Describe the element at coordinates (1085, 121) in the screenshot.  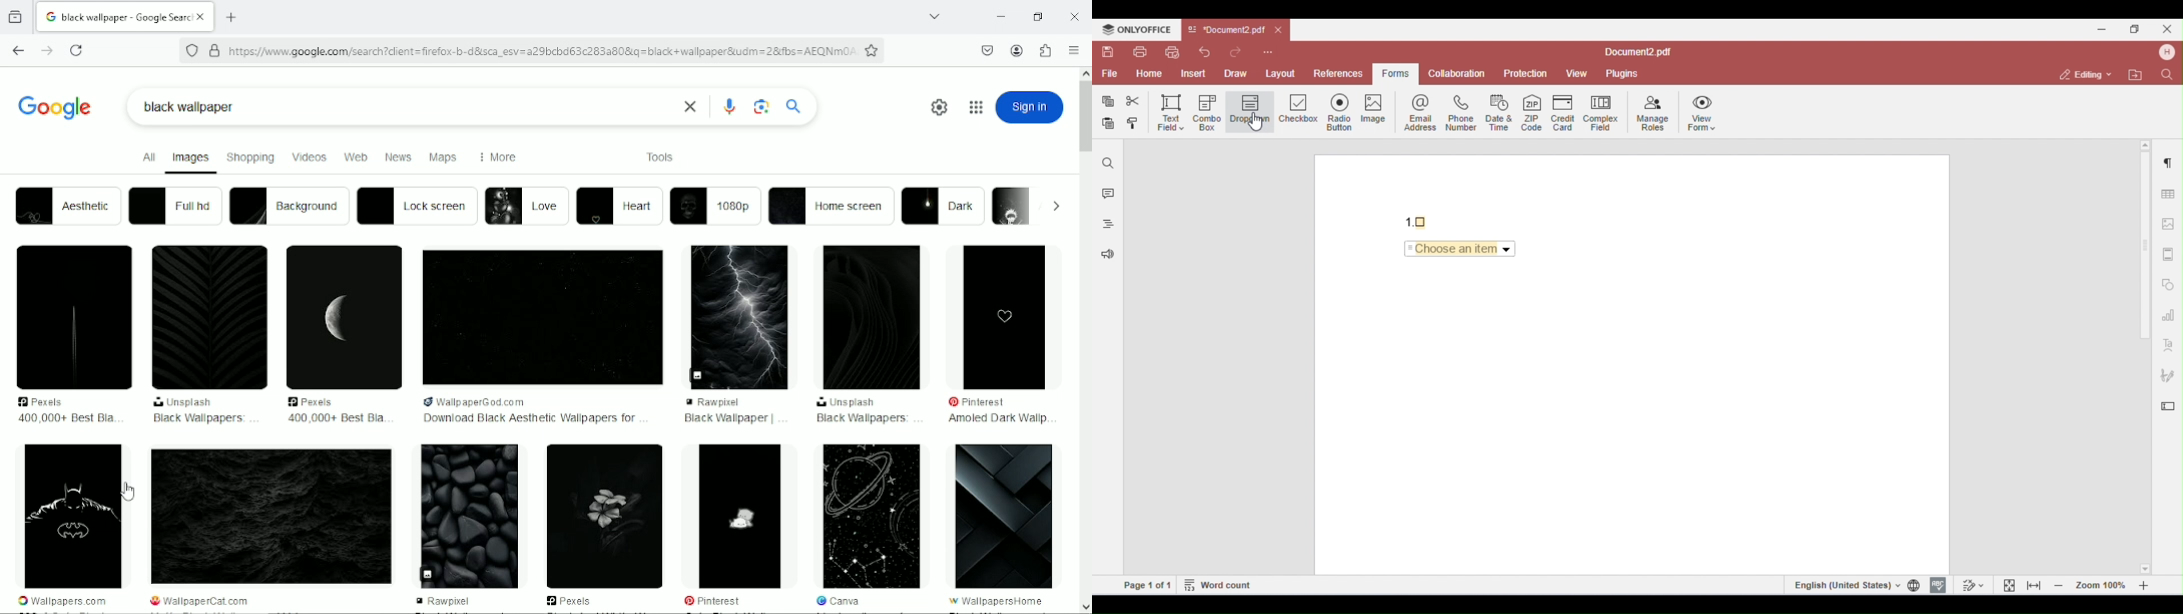
I see `Vertical scrollbar` at that location.